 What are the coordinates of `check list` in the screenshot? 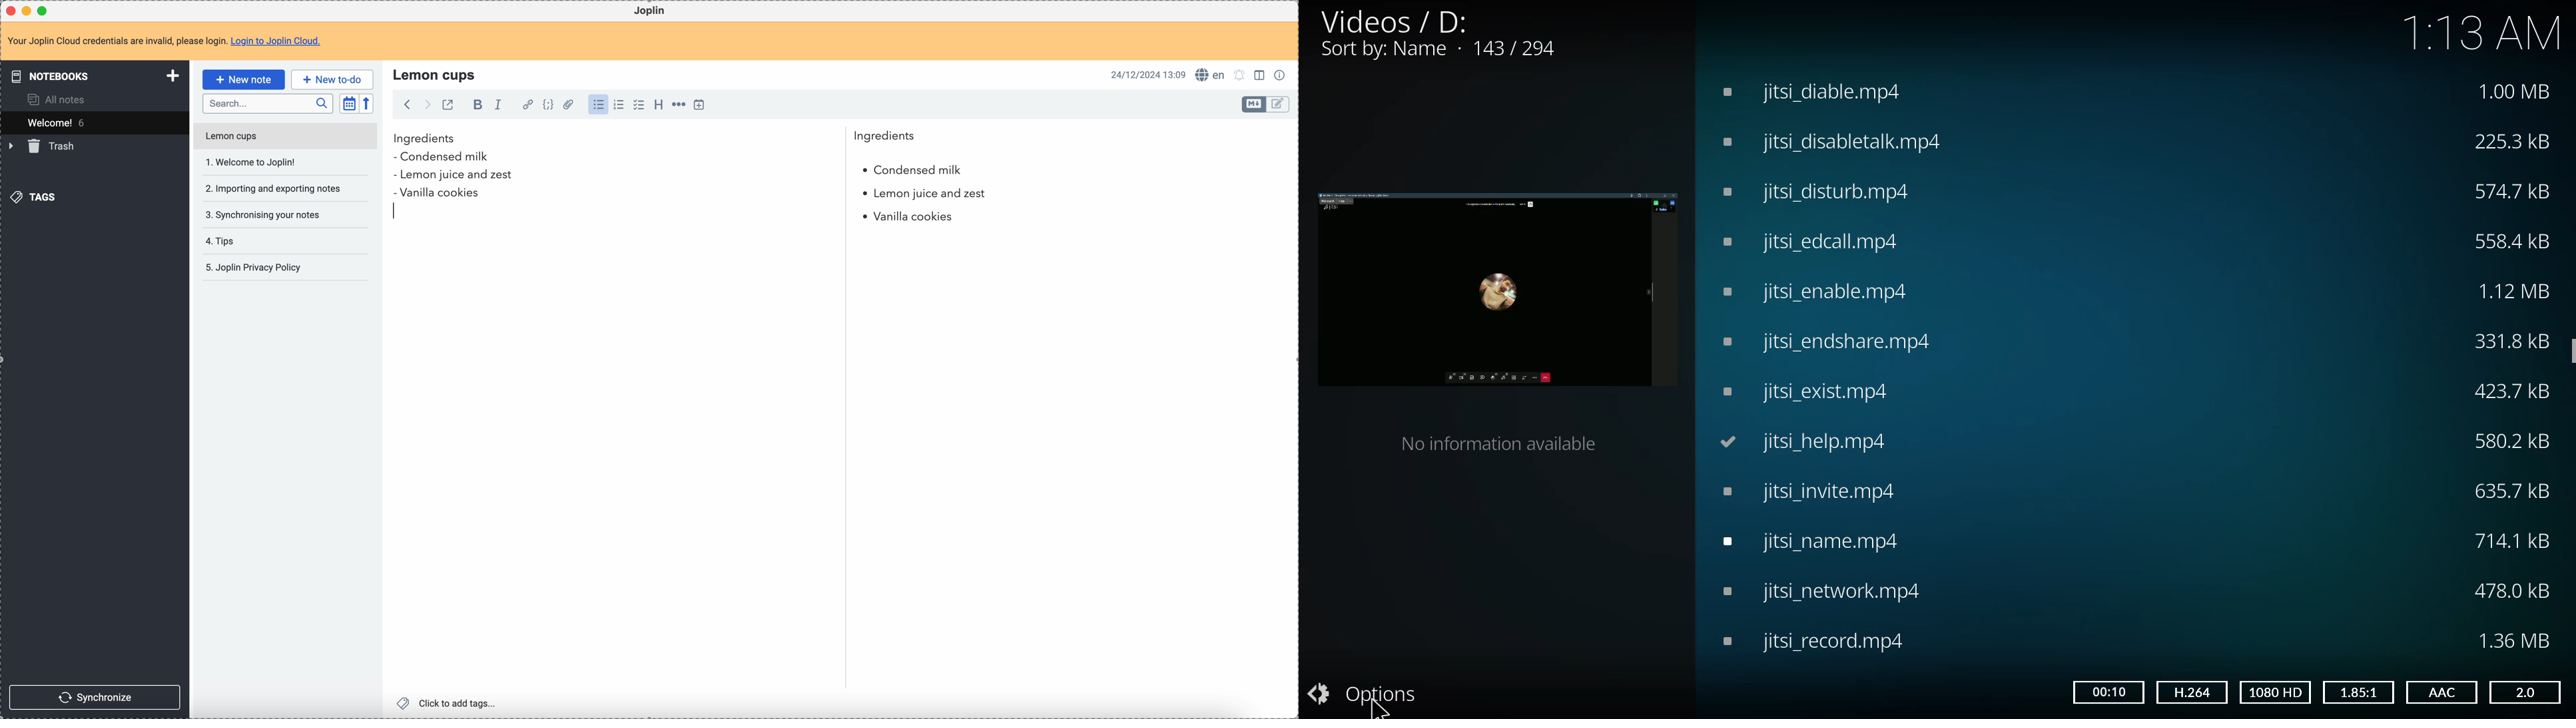 It's located at (638, 105).